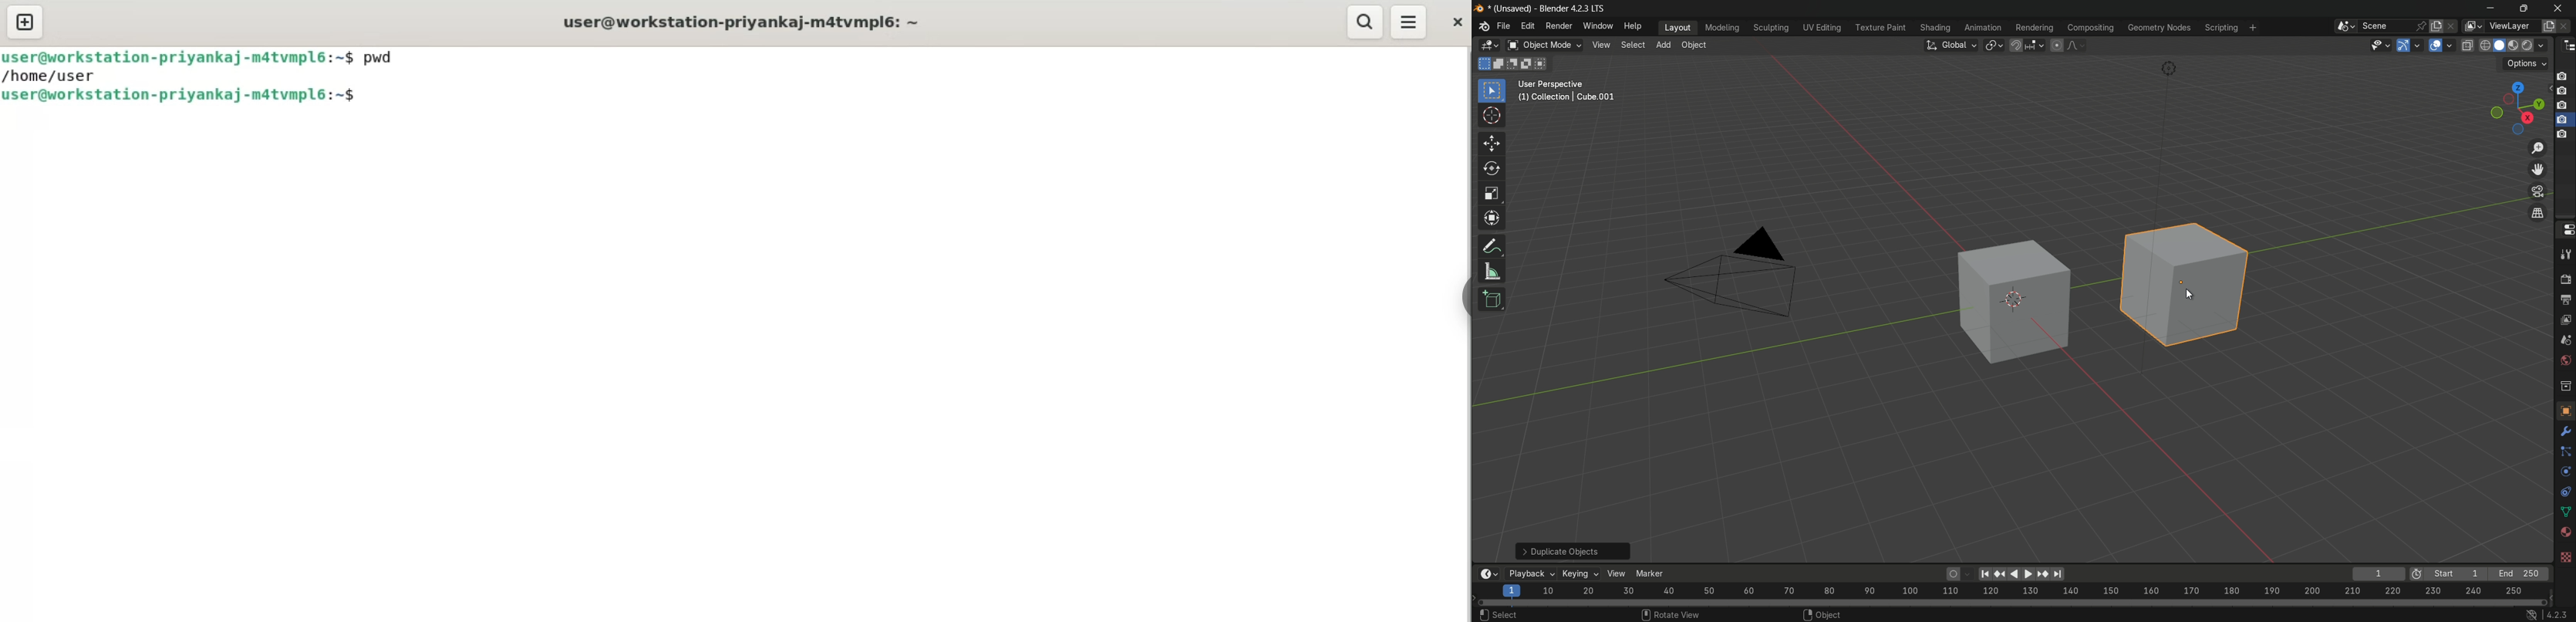 This screenshot has width=2576, height=644. Describe the element at coordinates (1491, 217) in the screenshot. I see `transform` at that location.